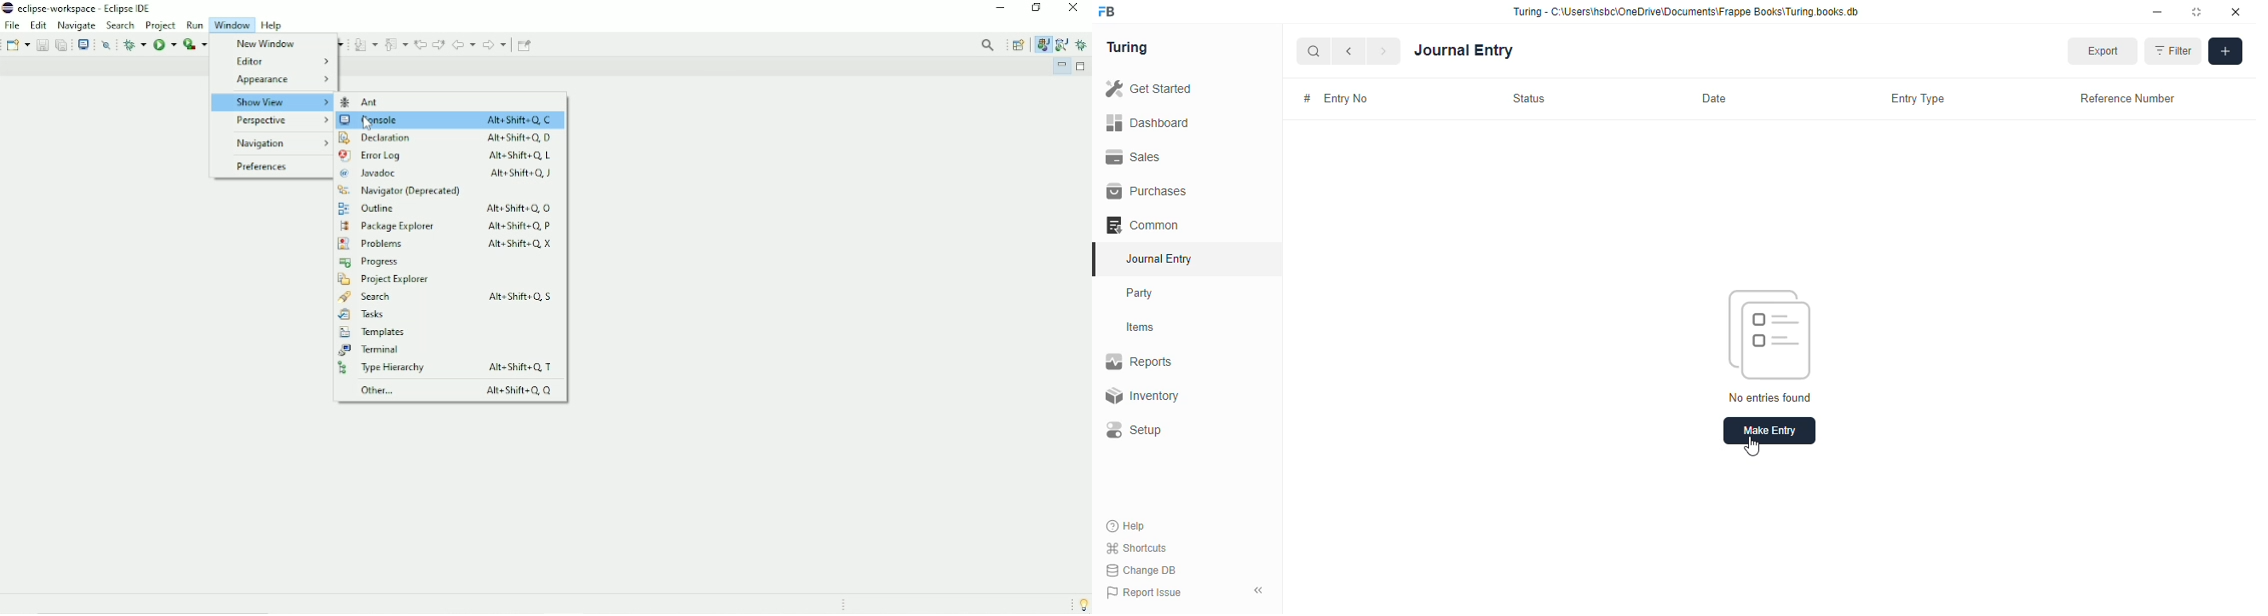 Image resolution: width=2268 pixels, height=616 pixels. What do you see at coordinates (1144, 225) in the screenshot?
I see `common` at bounding box center [1144, 225].